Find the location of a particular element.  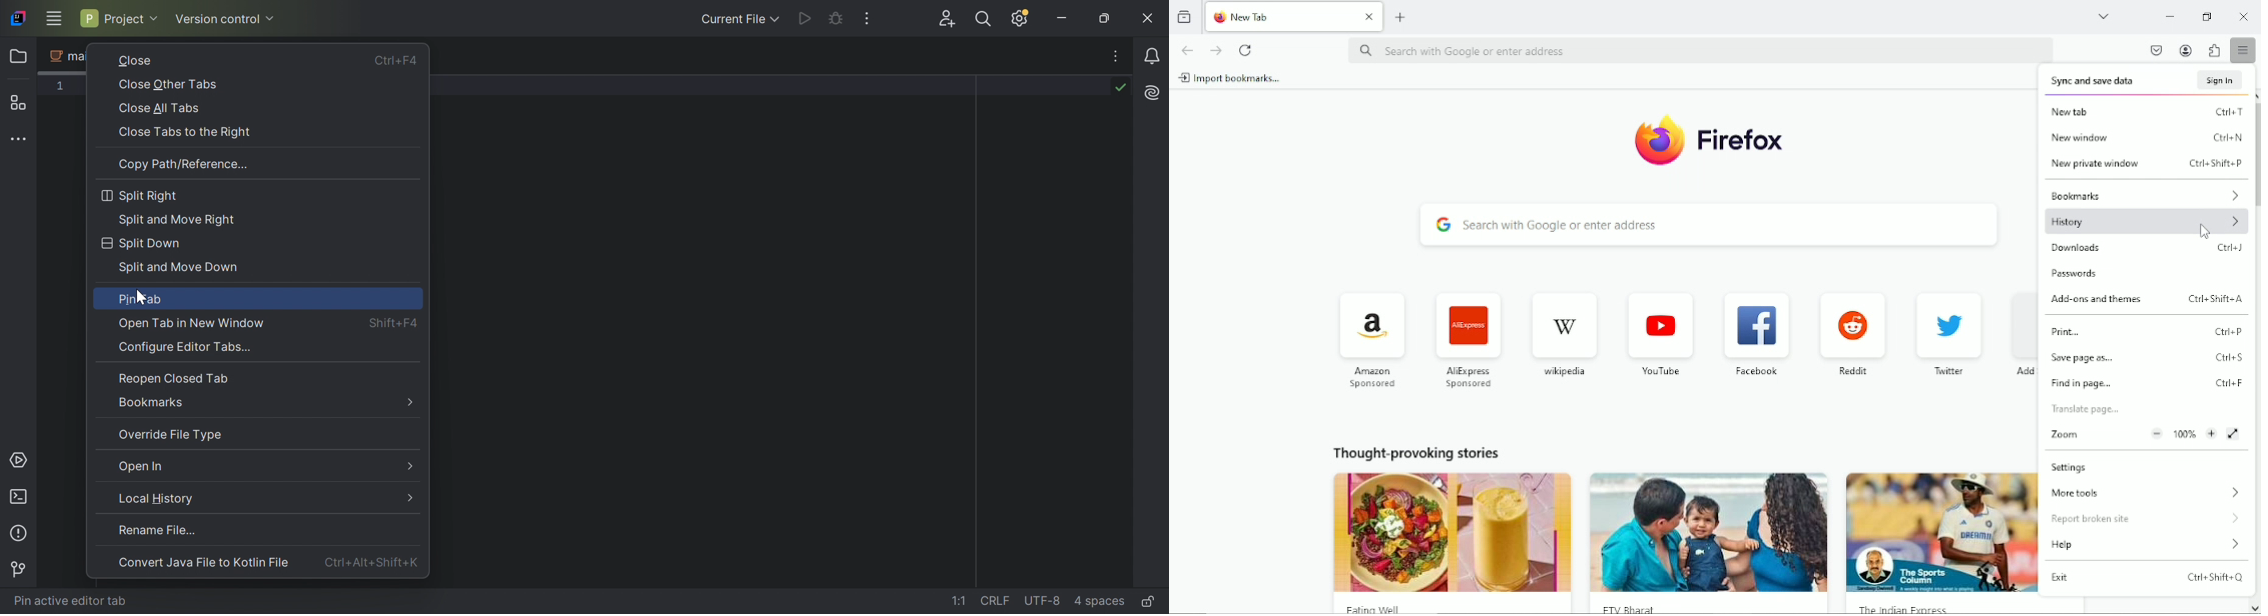

Open tab in new window is located at coordinates (194, 325).